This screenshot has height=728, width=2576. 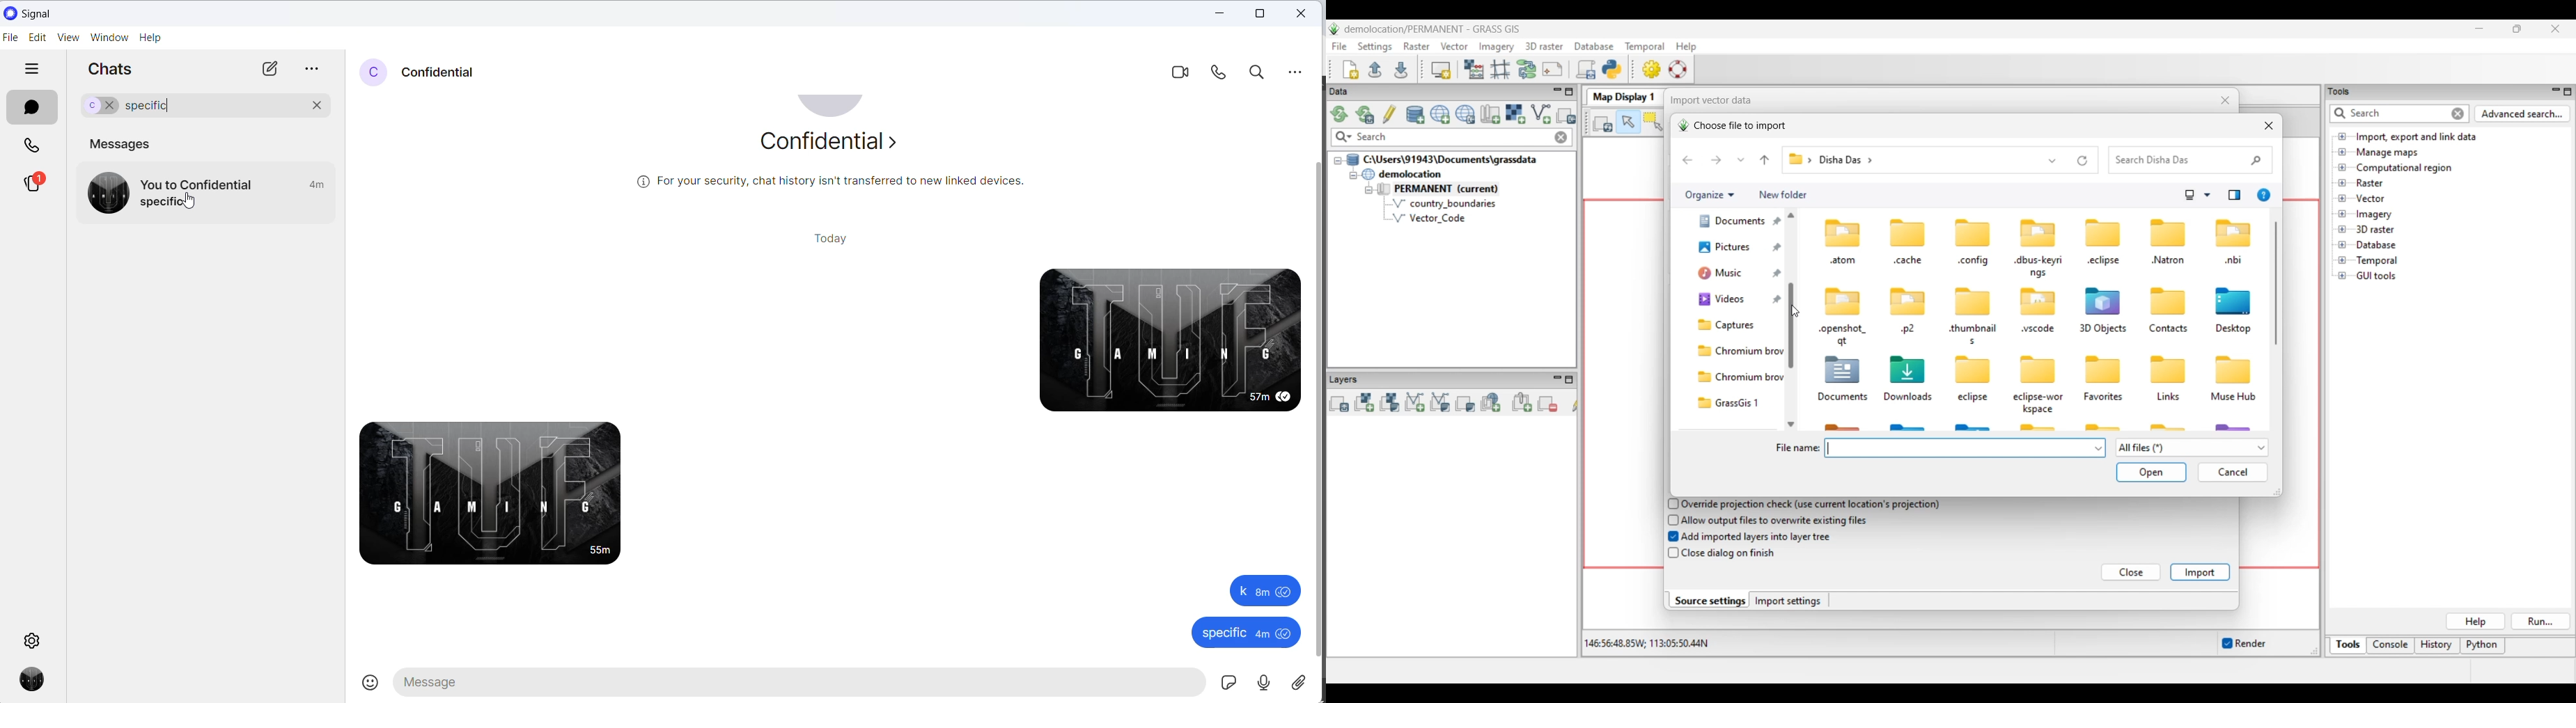 I want to click on maximize, so click(x=1262, y=14).